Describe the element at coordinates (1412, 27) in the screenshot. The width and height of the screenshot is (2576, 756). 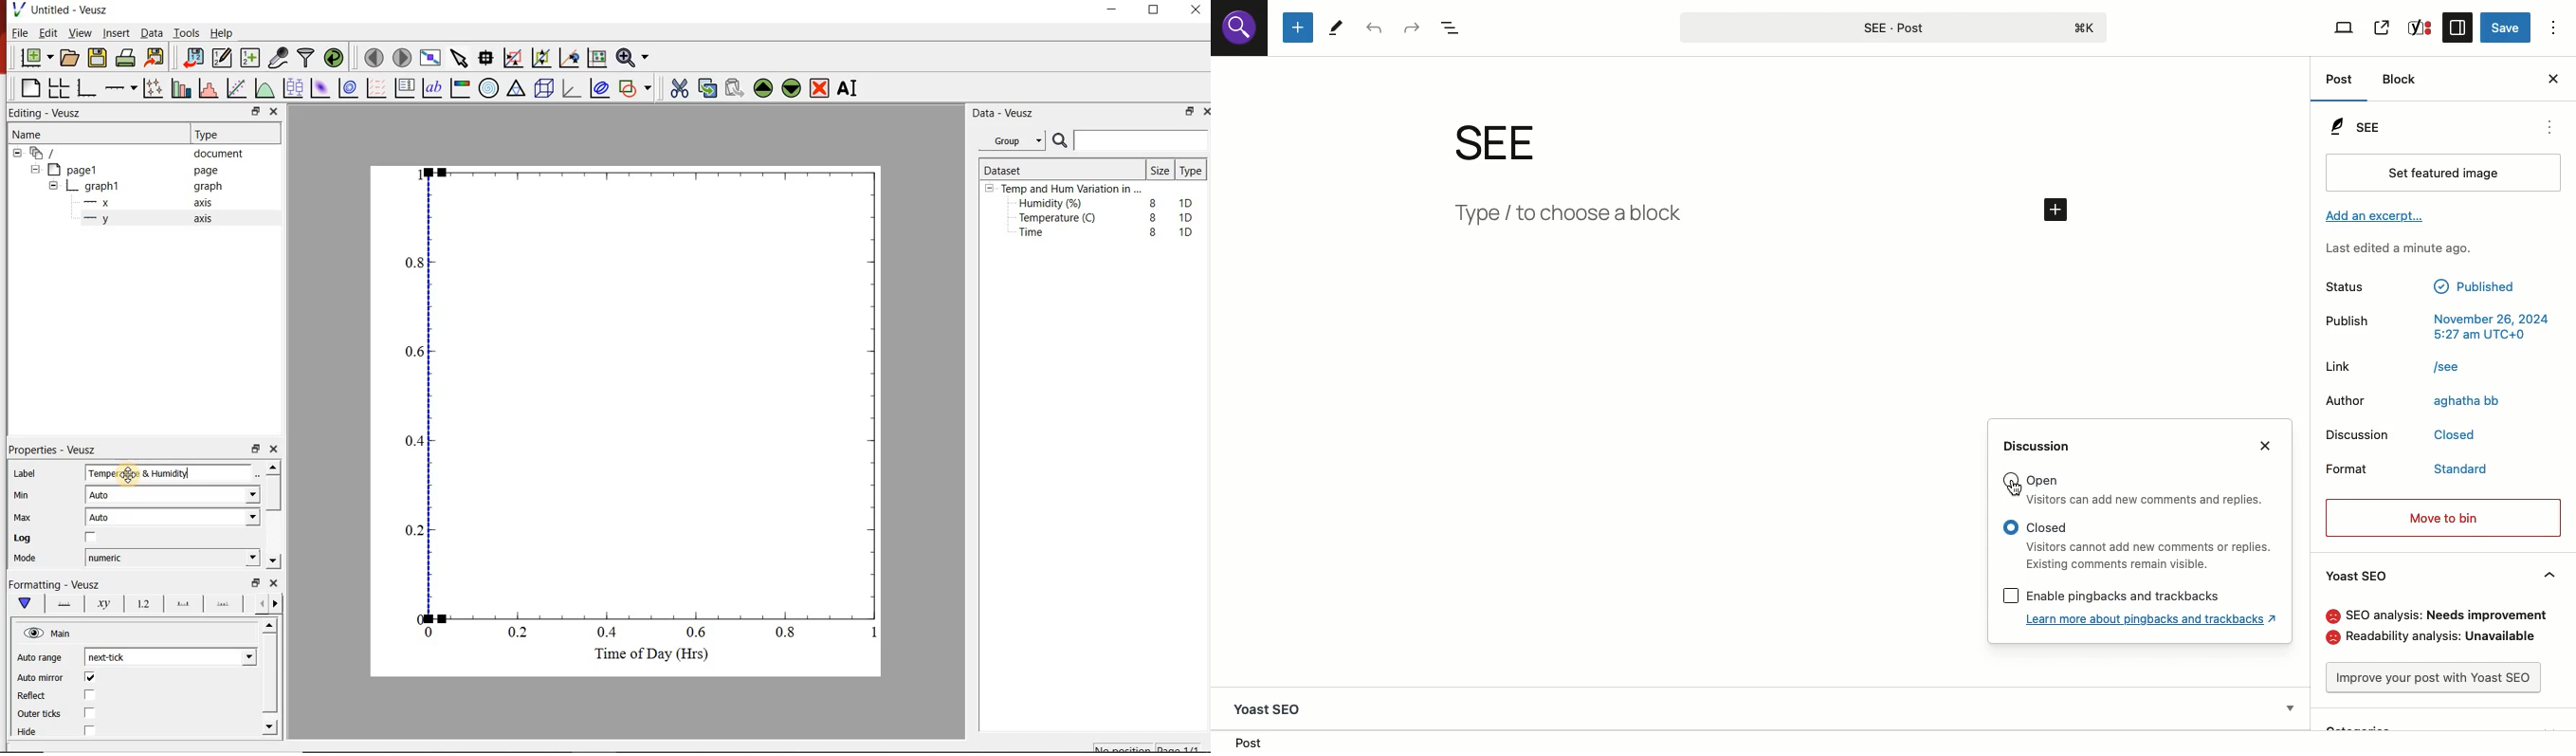
I see `Redo` at that location.